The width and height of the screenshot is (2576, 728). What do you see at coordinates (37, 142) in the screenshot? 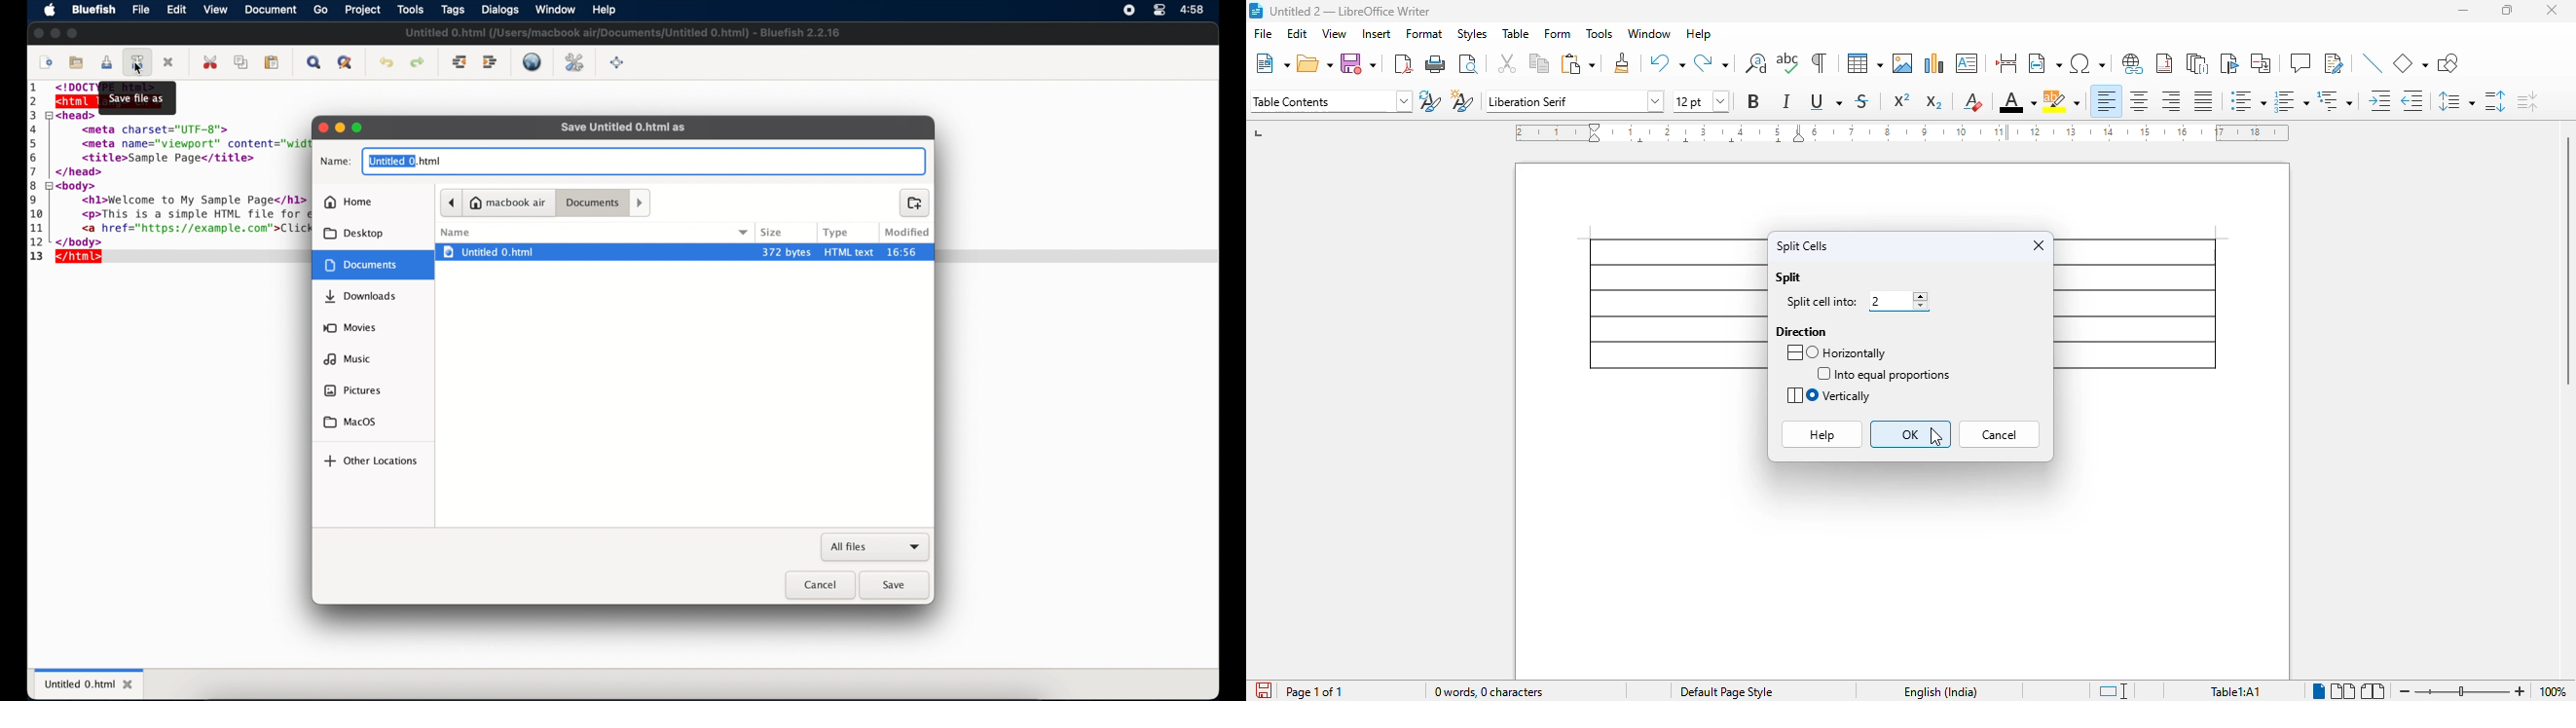
I see `5` at bounding box center [37, 142].